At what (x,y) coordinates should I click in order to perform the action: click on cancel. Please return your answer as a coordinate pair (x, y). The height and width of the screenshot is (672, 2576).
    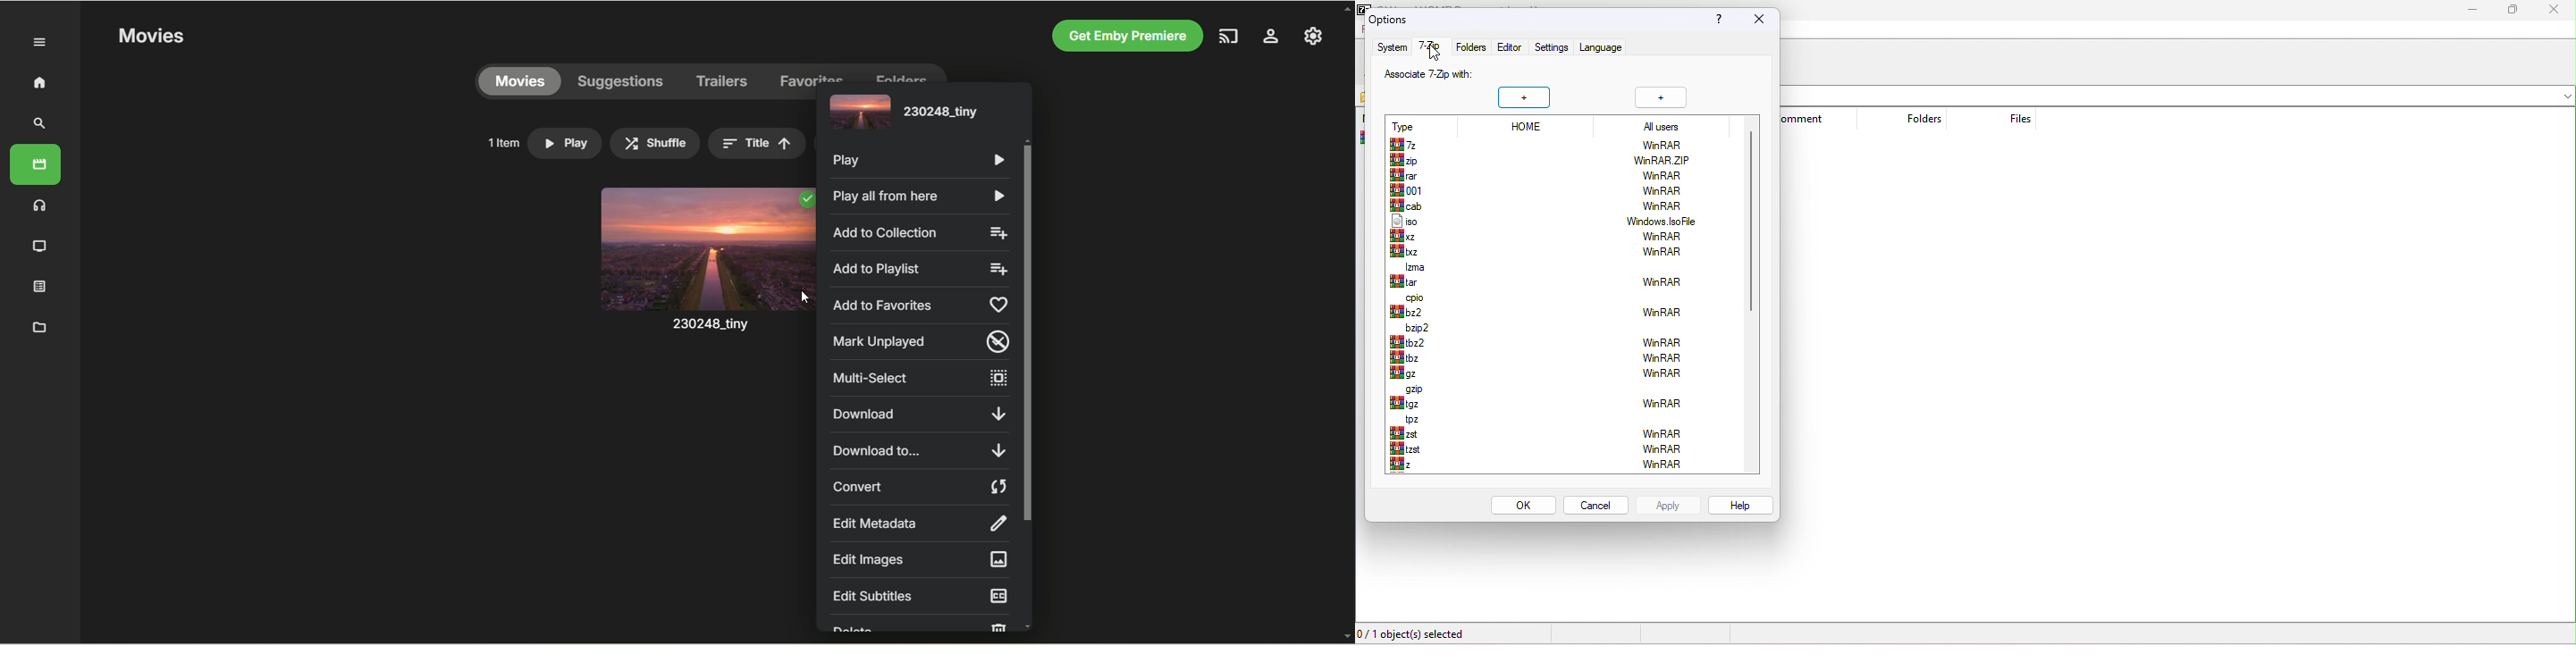
    Looking at the image, I should click on (1595, 507).